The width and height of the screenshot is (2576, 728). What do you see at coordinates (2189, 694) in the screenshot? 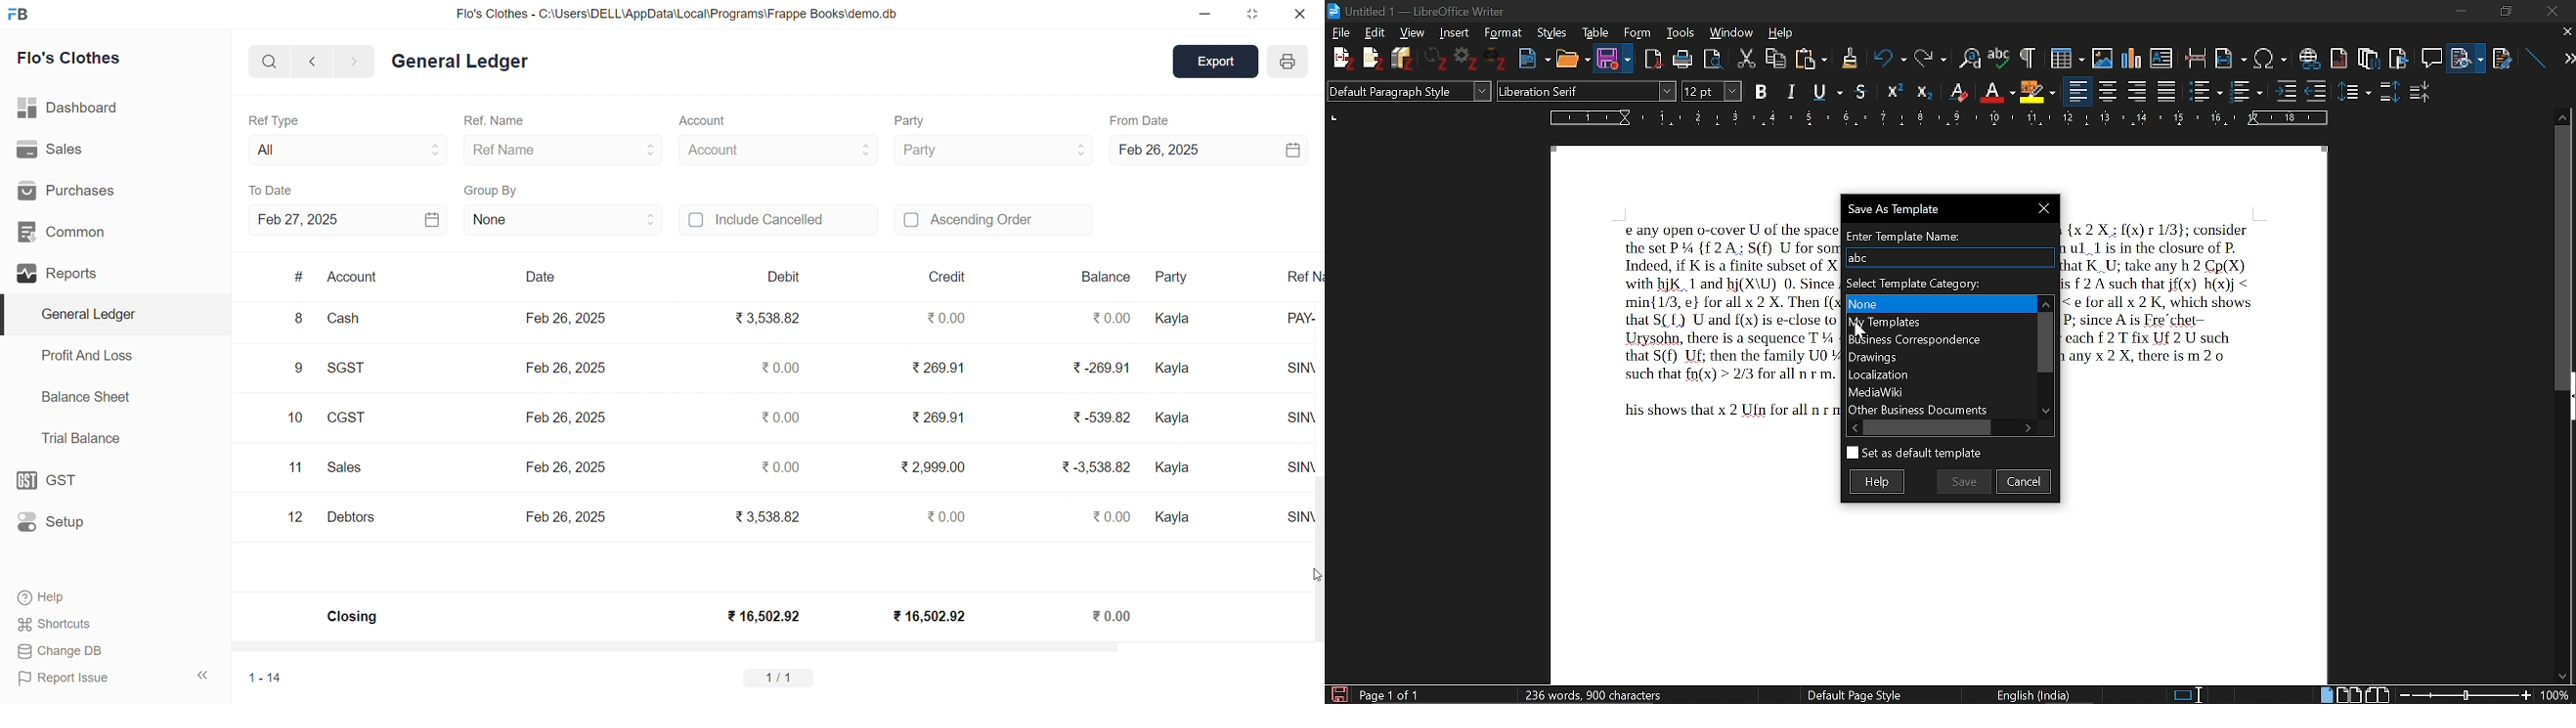
I see `standard selection` at bounding box center [2189, 694].